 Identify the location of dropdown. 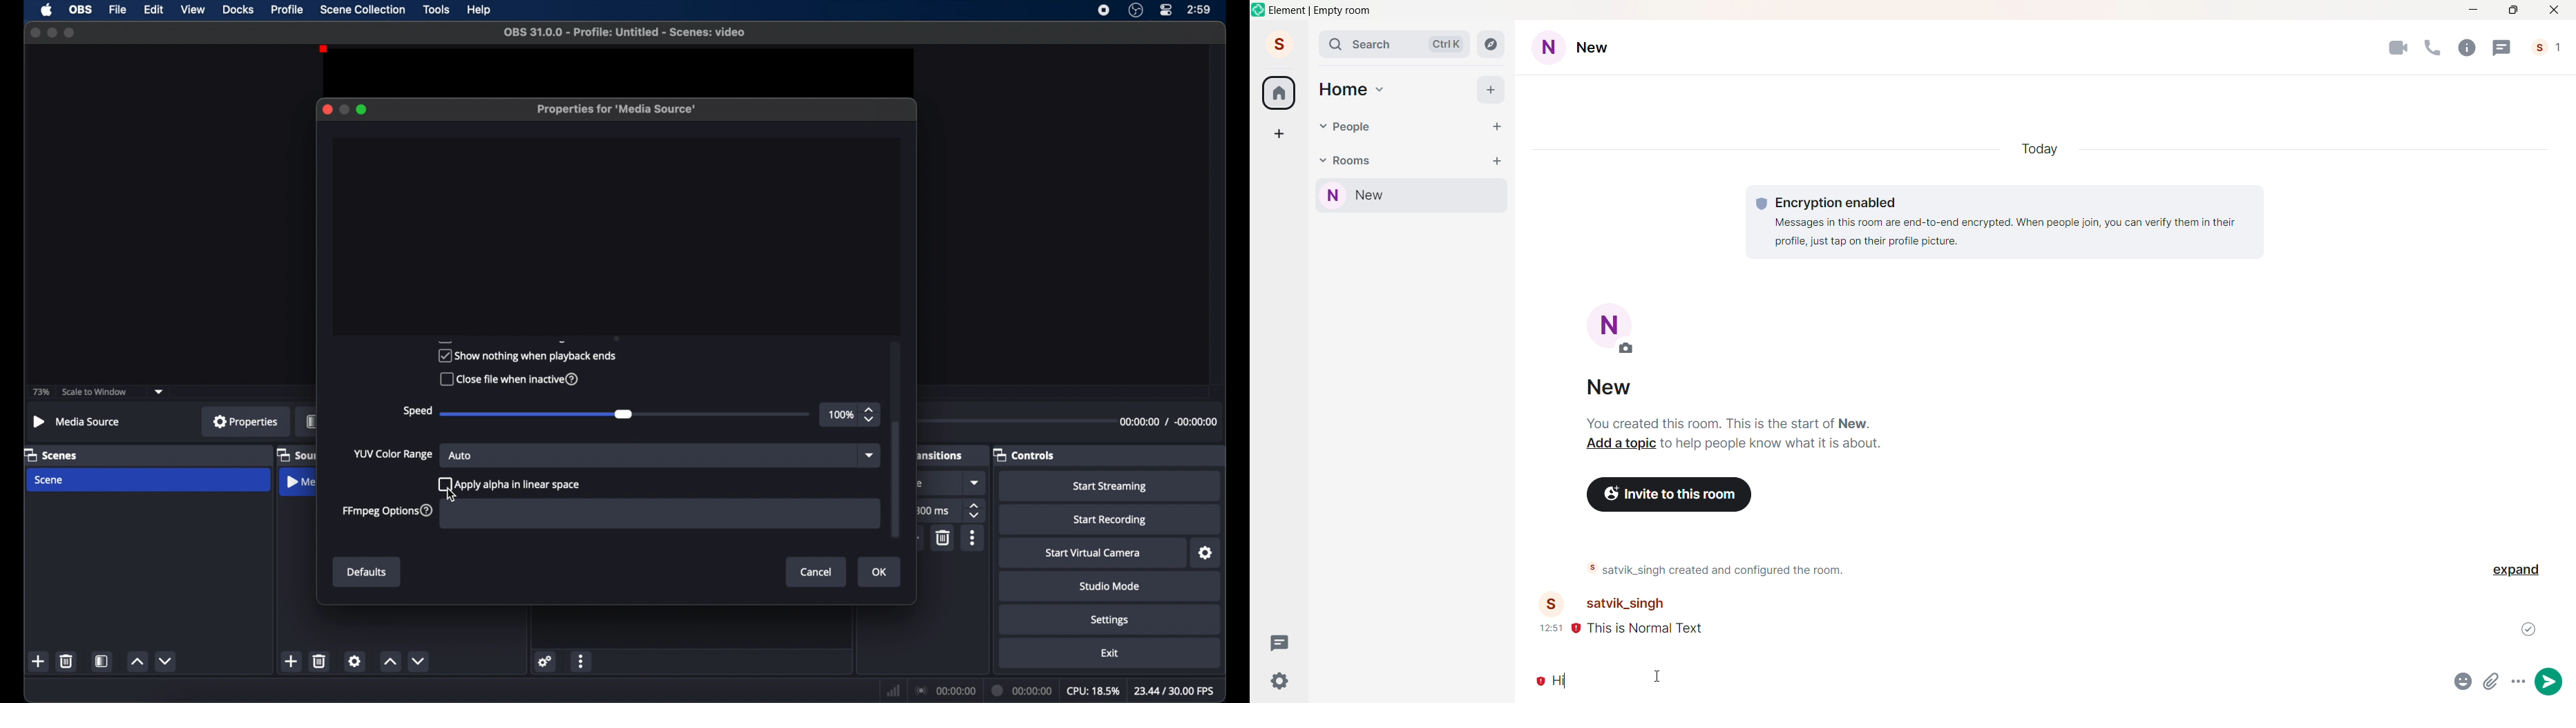
(872, 456).